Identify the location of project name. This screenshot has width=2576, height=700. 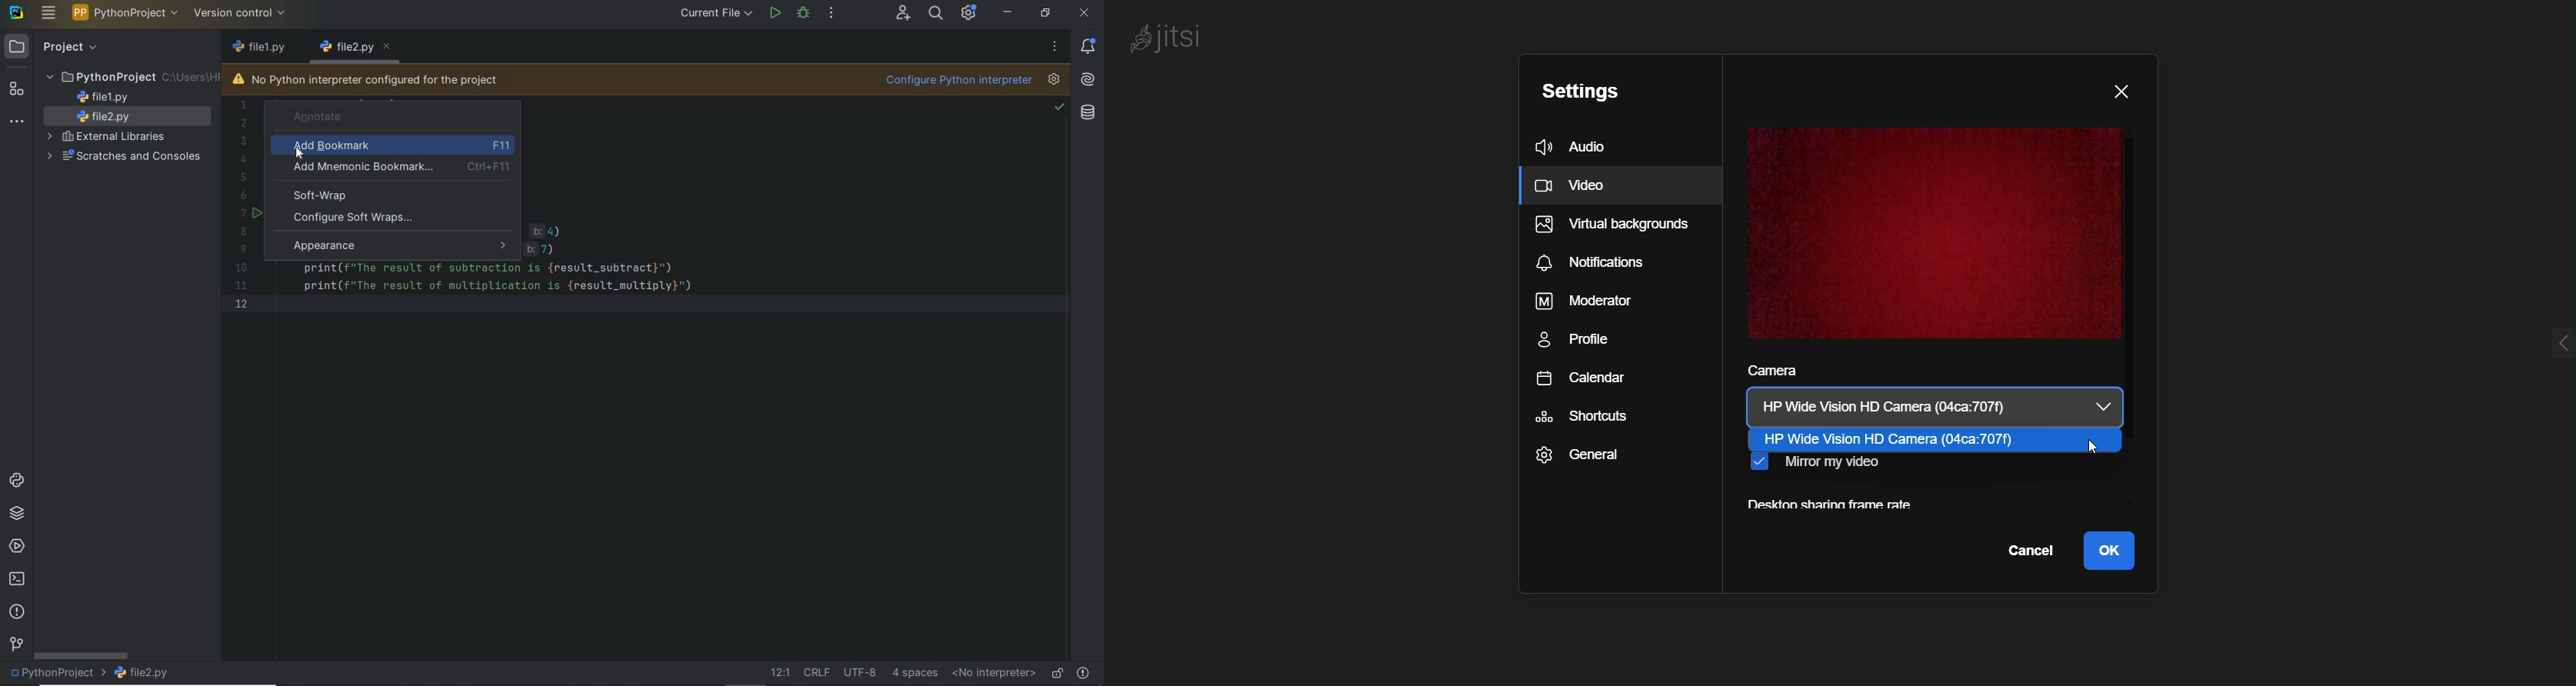
(127, 12).